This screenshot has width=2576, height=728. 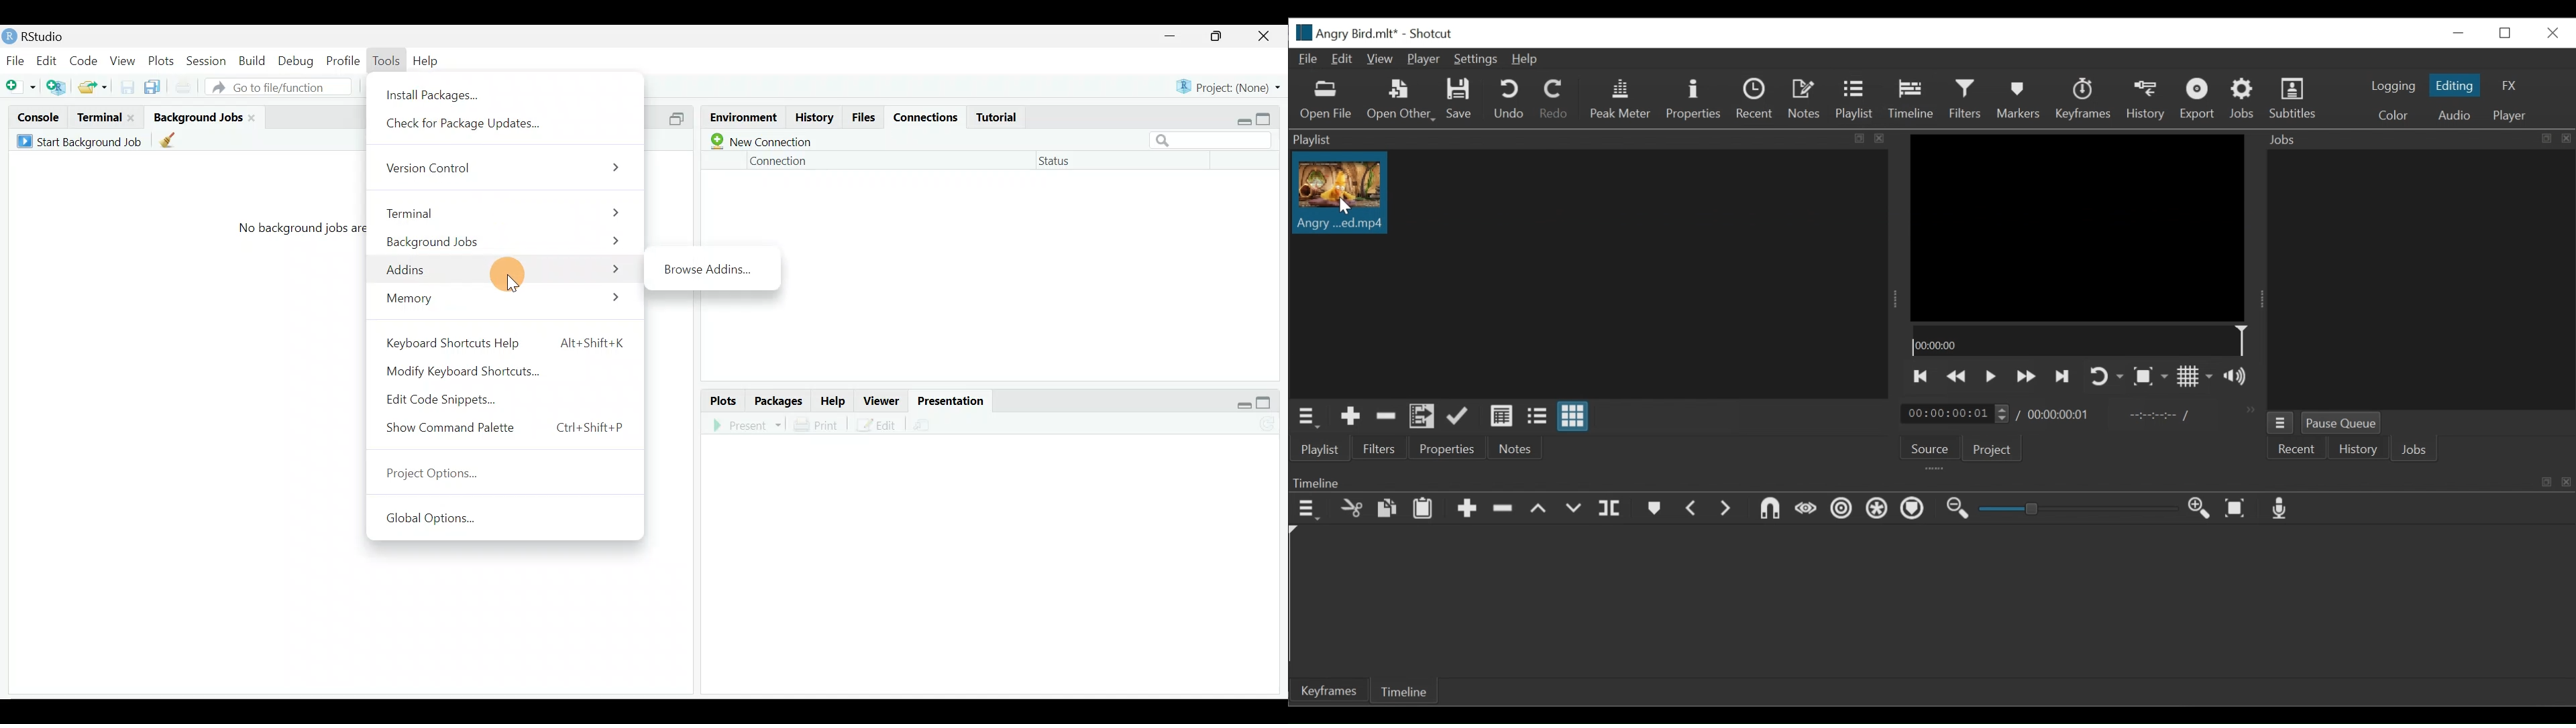 I want to click on Jobs Panel, so click(x=2417, y=277).